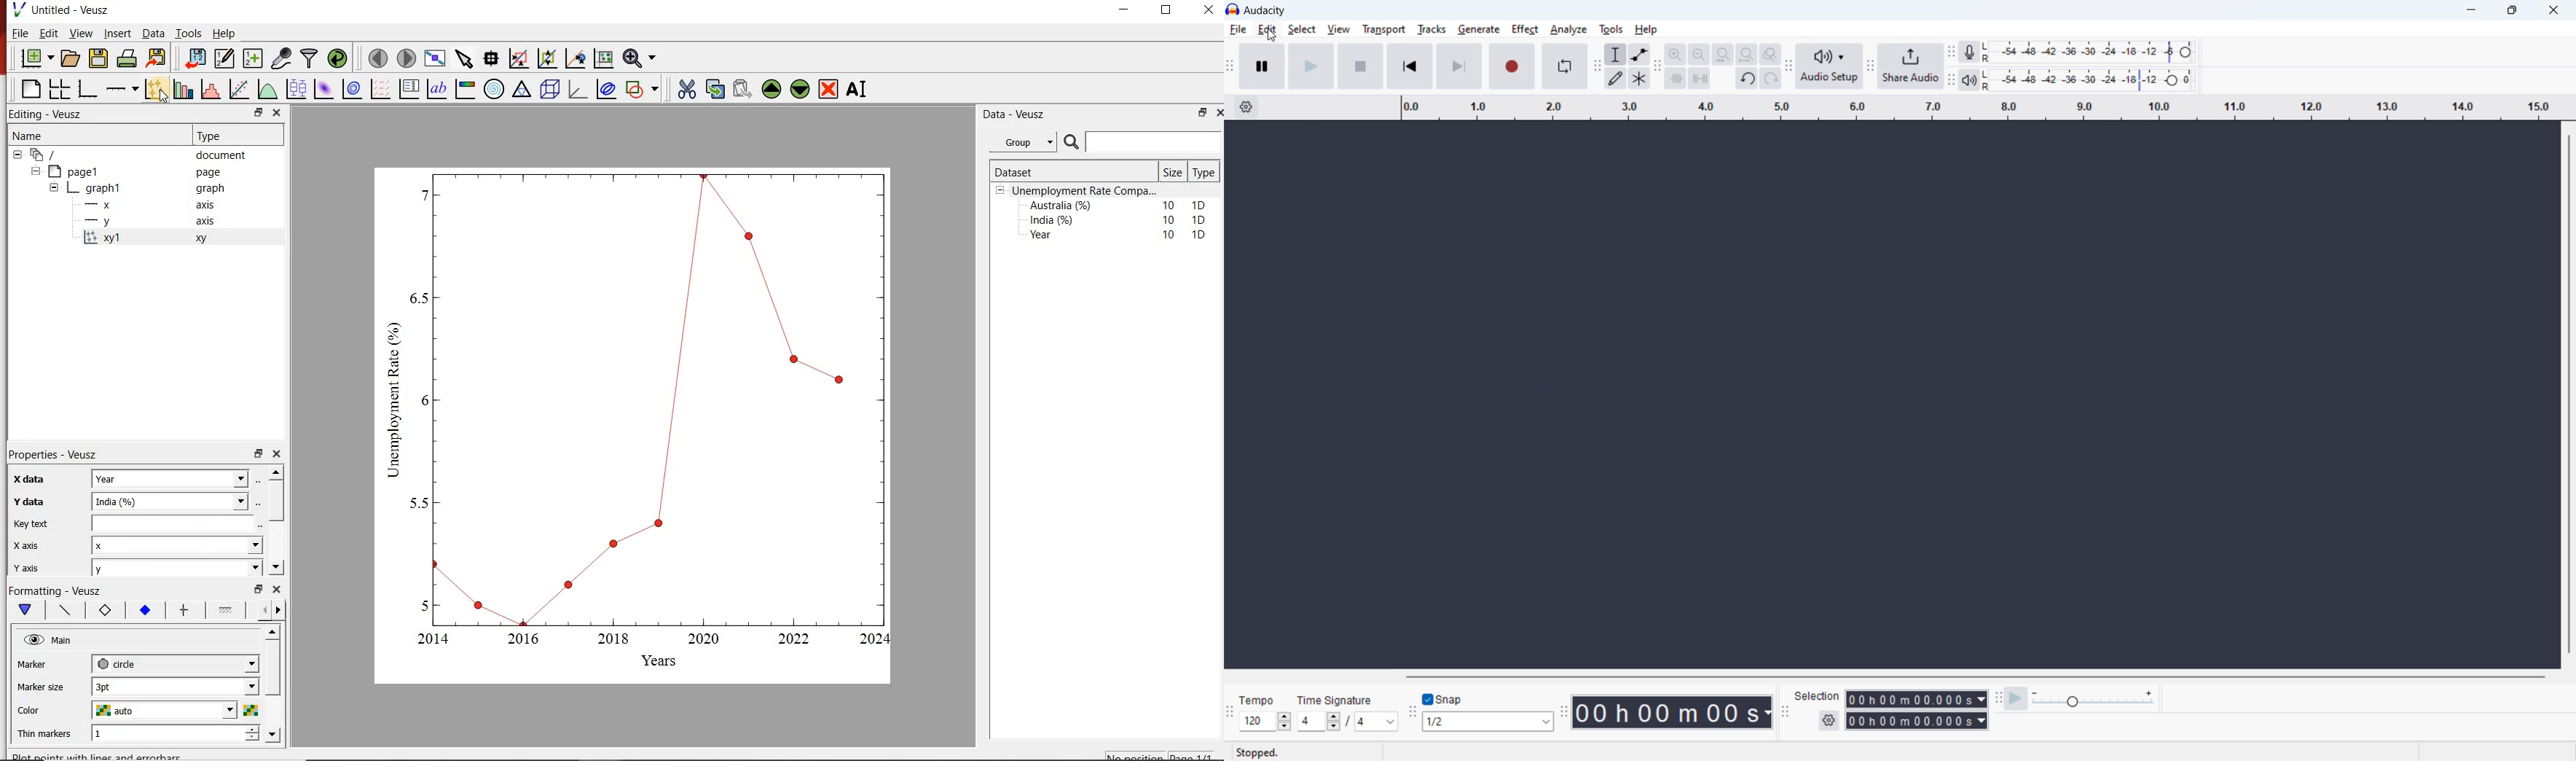  What do you see at coordinates (136, 154) in the screenshot?
I see `‘document` at bounding box center [136, 154].